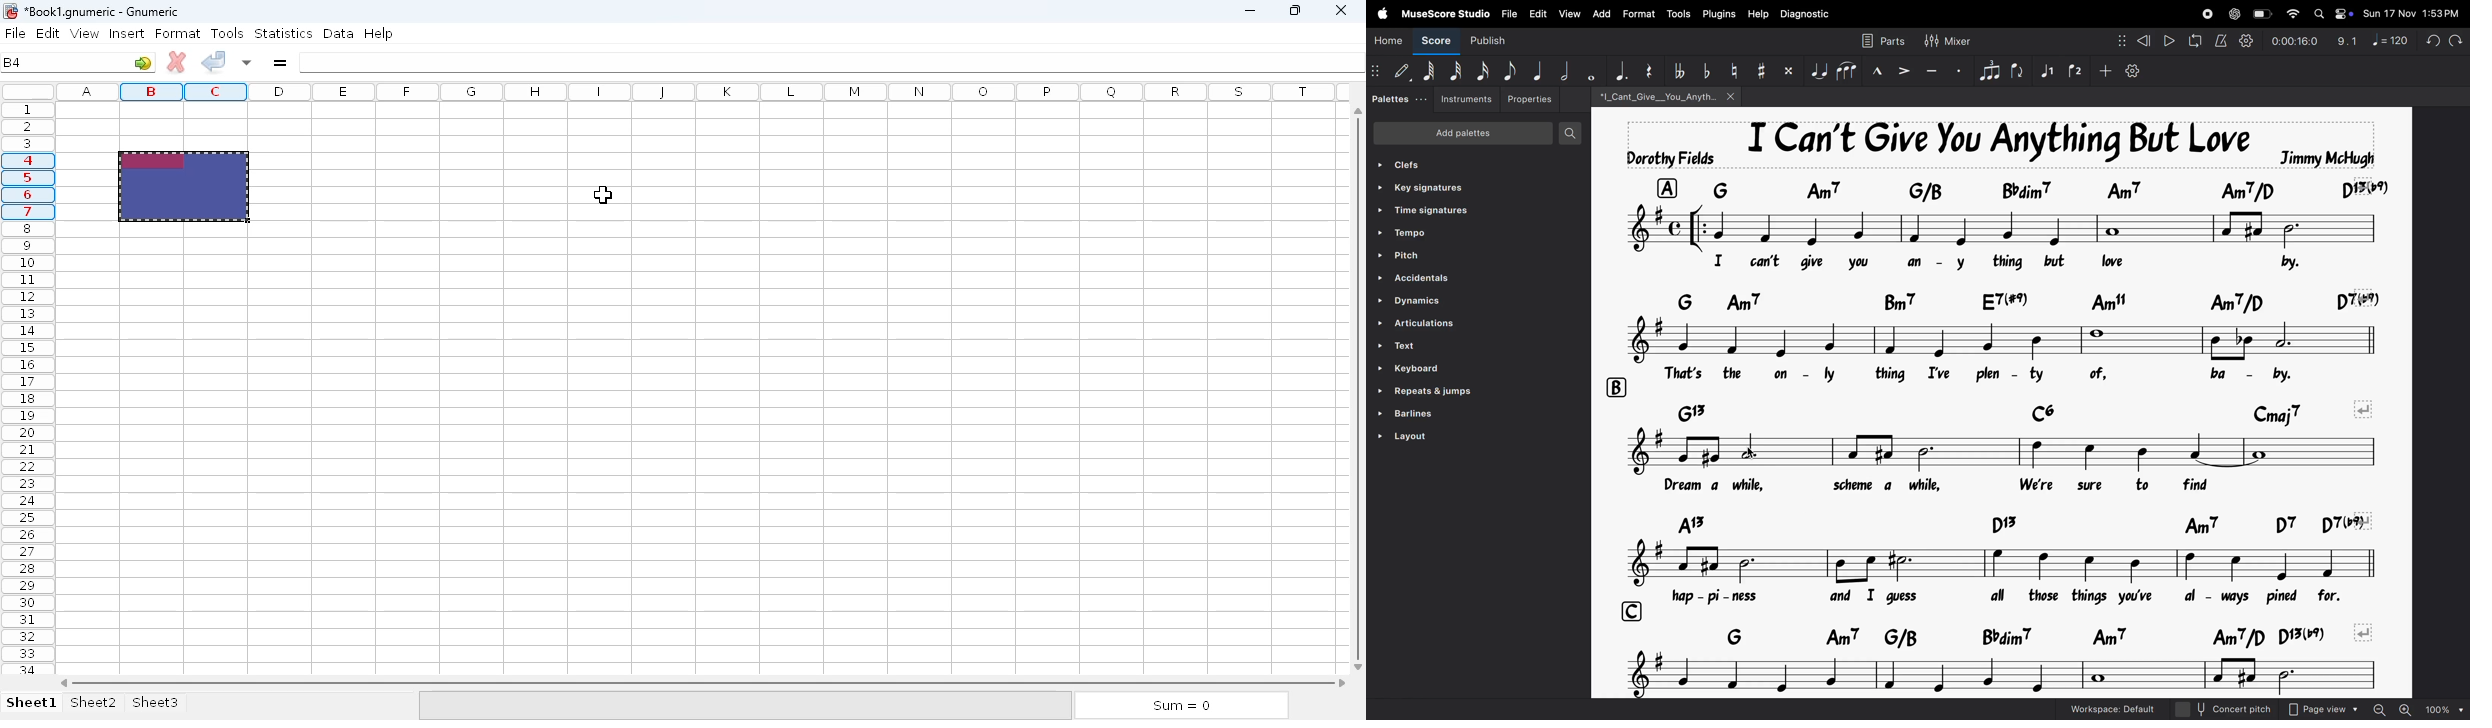 Image resolution: width=2492 pixels, height=728 pixels. I want to click on notes, so click(1993, 453).